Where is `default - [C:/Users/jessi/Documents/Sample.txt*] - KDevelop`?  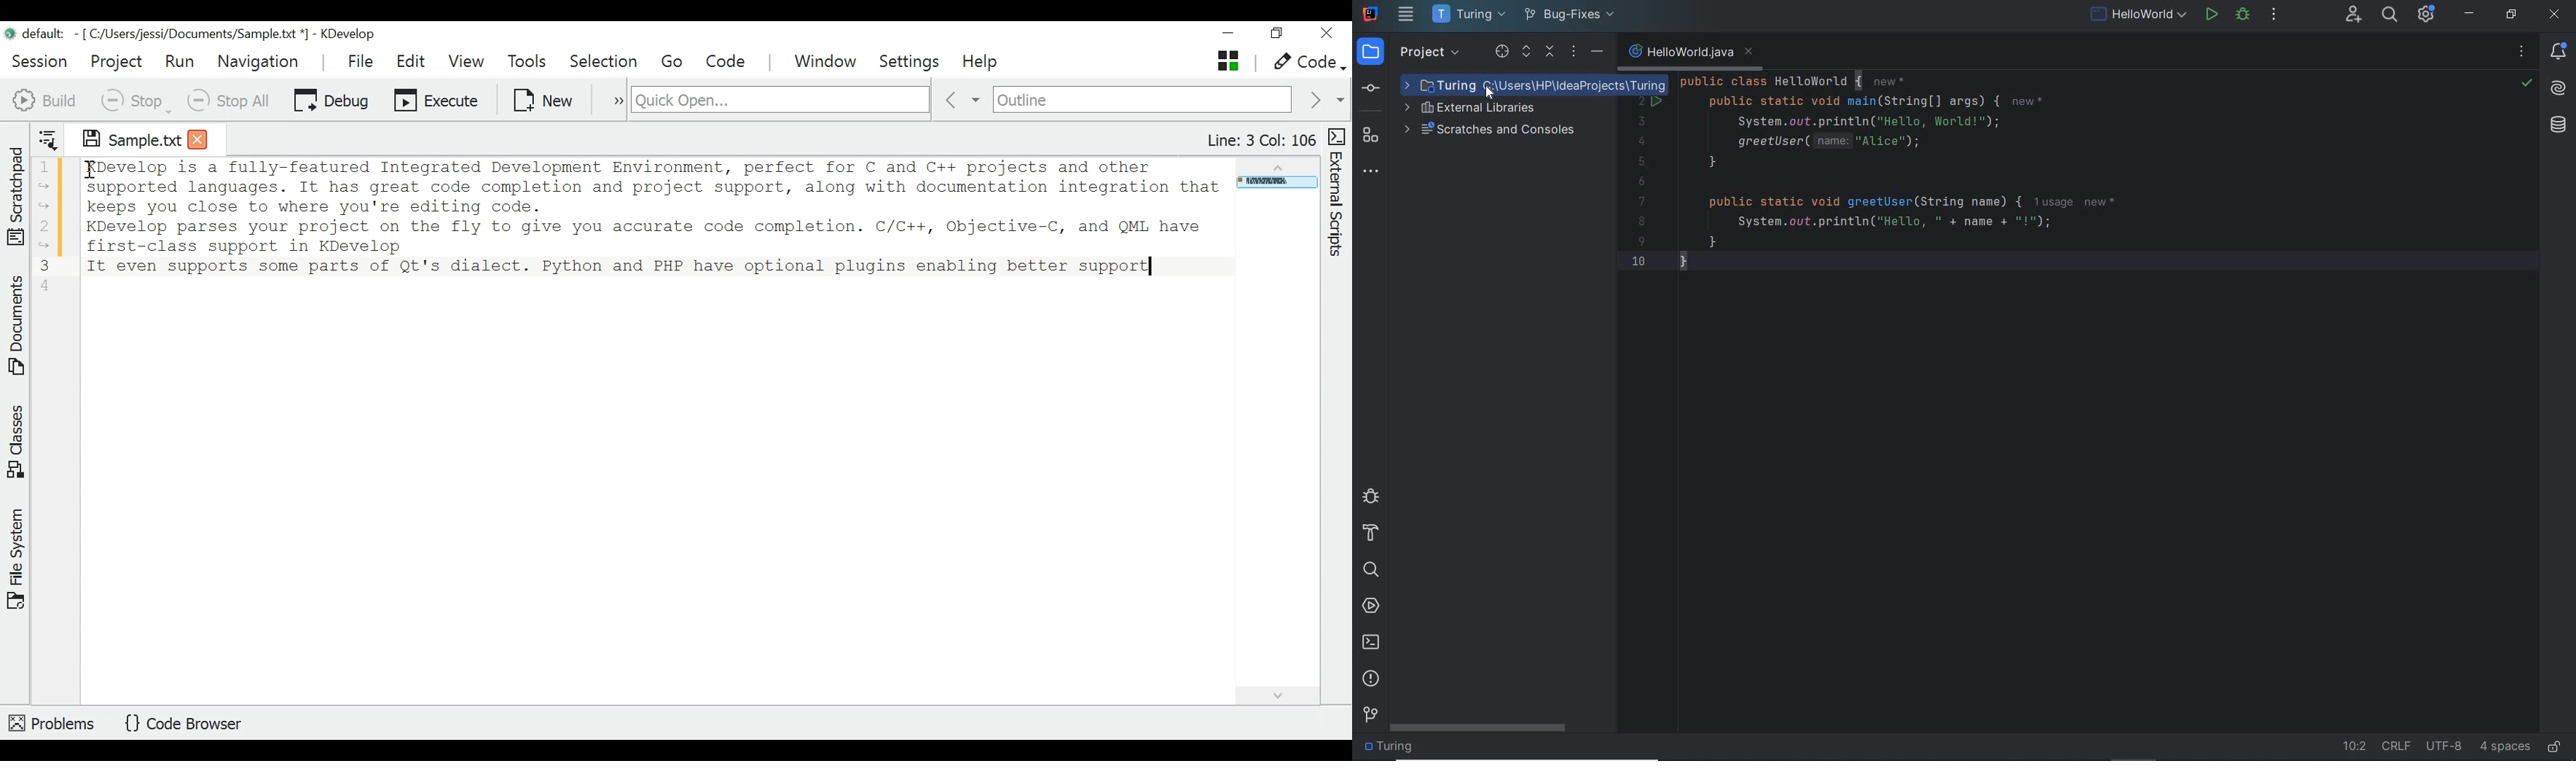
default - [C:/Users/jessi/Documents/Sample.txt*] - KDevelop is located at coordinates (196, 36).